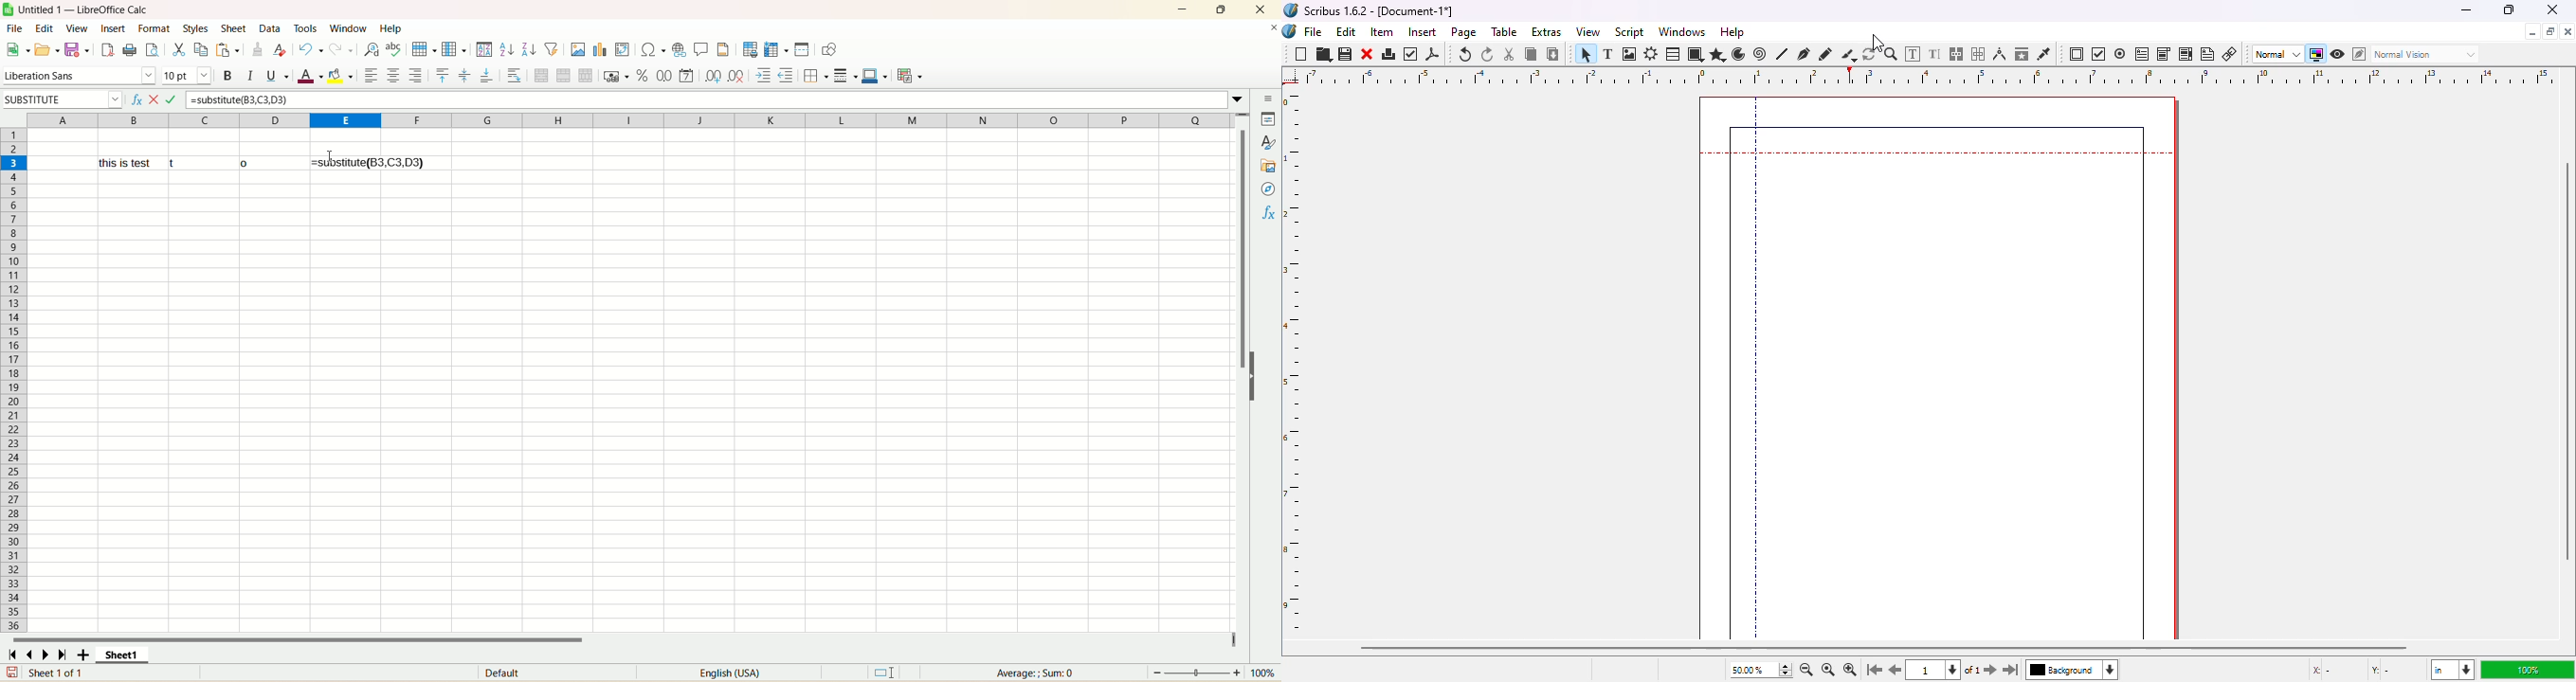  What do you see at coordinates (1651, 54) in the screenshot?
I see `render frame` at bounding box center [1651, 54].